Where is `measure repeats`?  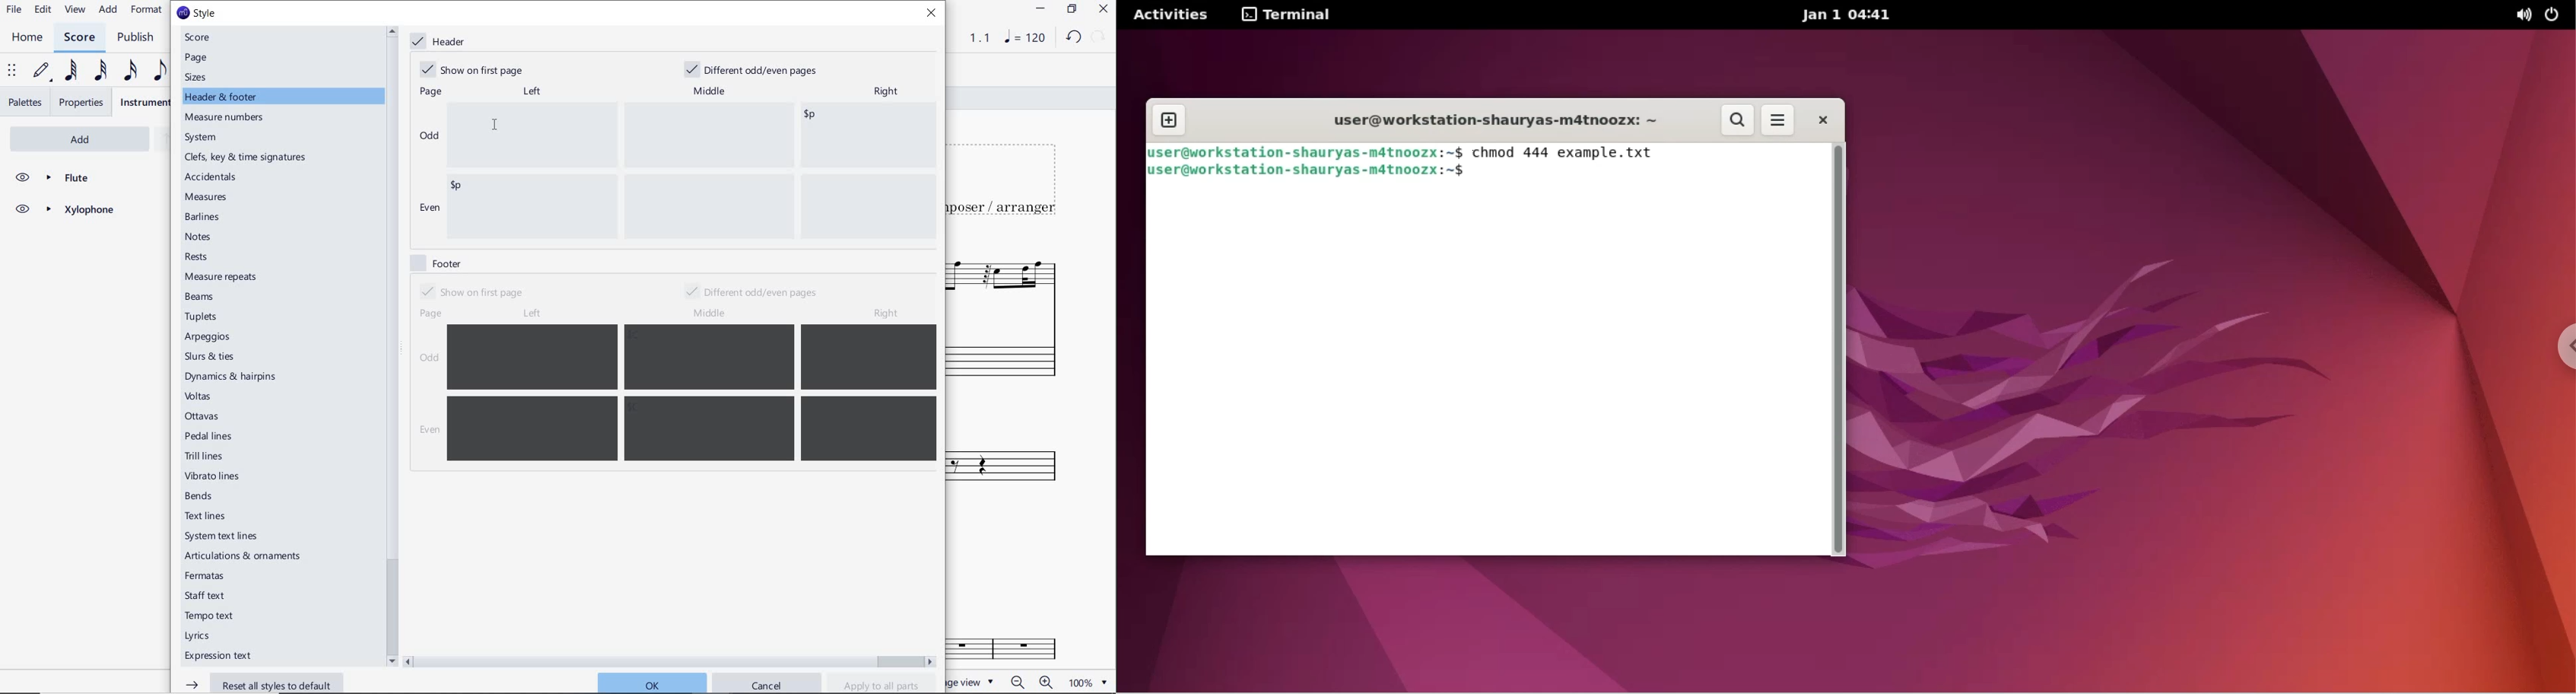 measure repeats is located at coordinates (221, 277).